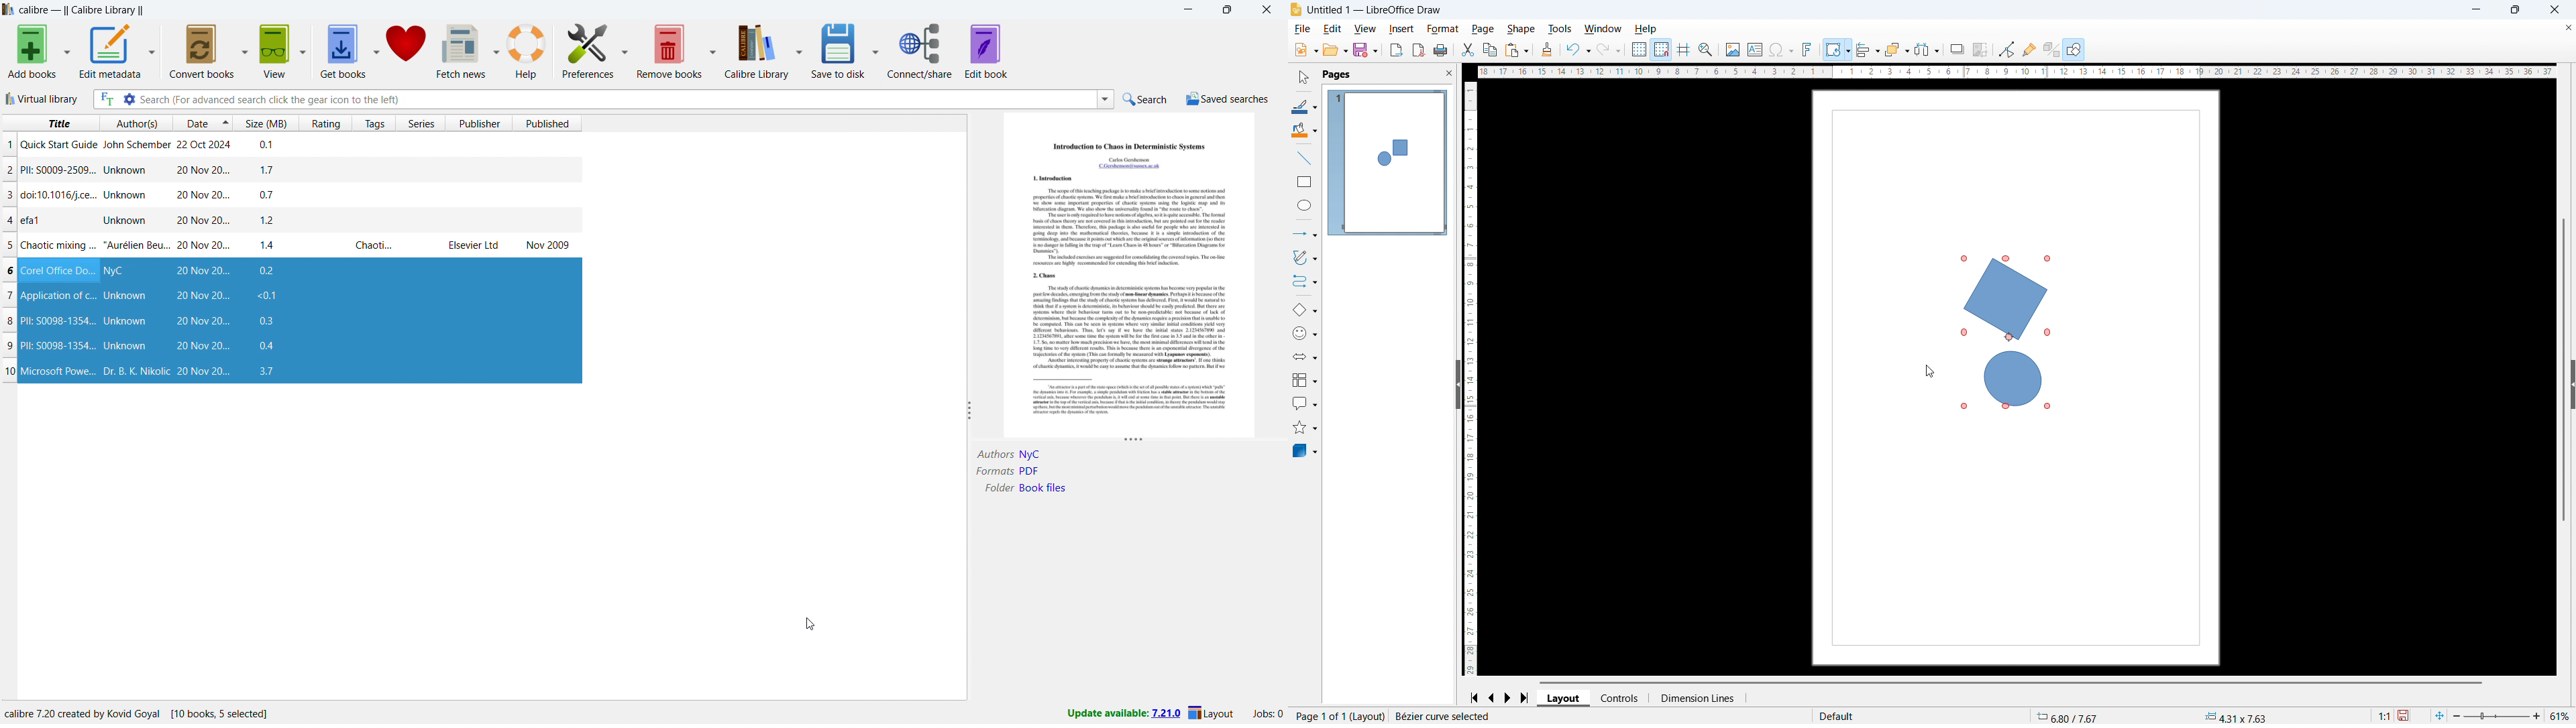 Image resolution: width=2576 pixels, height=728 pixels. What do you see at coordinates (1305, 282) in the screenshot?
I see `Connectors ` at bounding box center [1305, 282].